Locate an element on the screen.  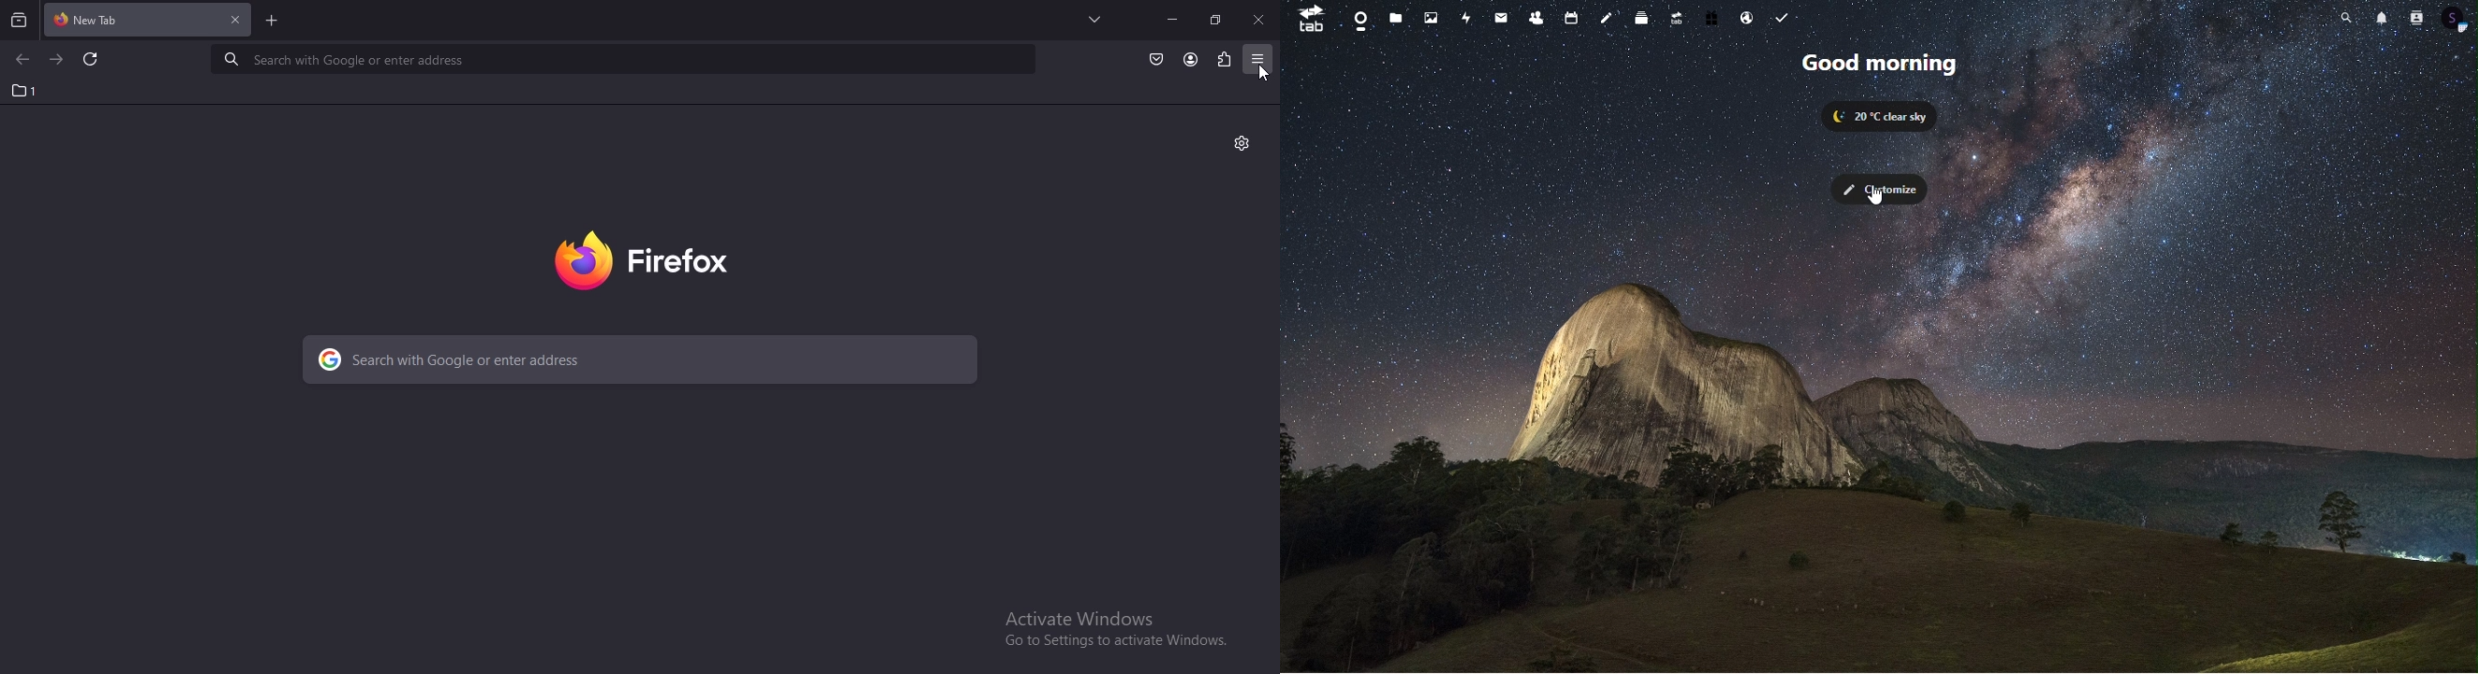
restore windows is located at coordinates (1216, 18).